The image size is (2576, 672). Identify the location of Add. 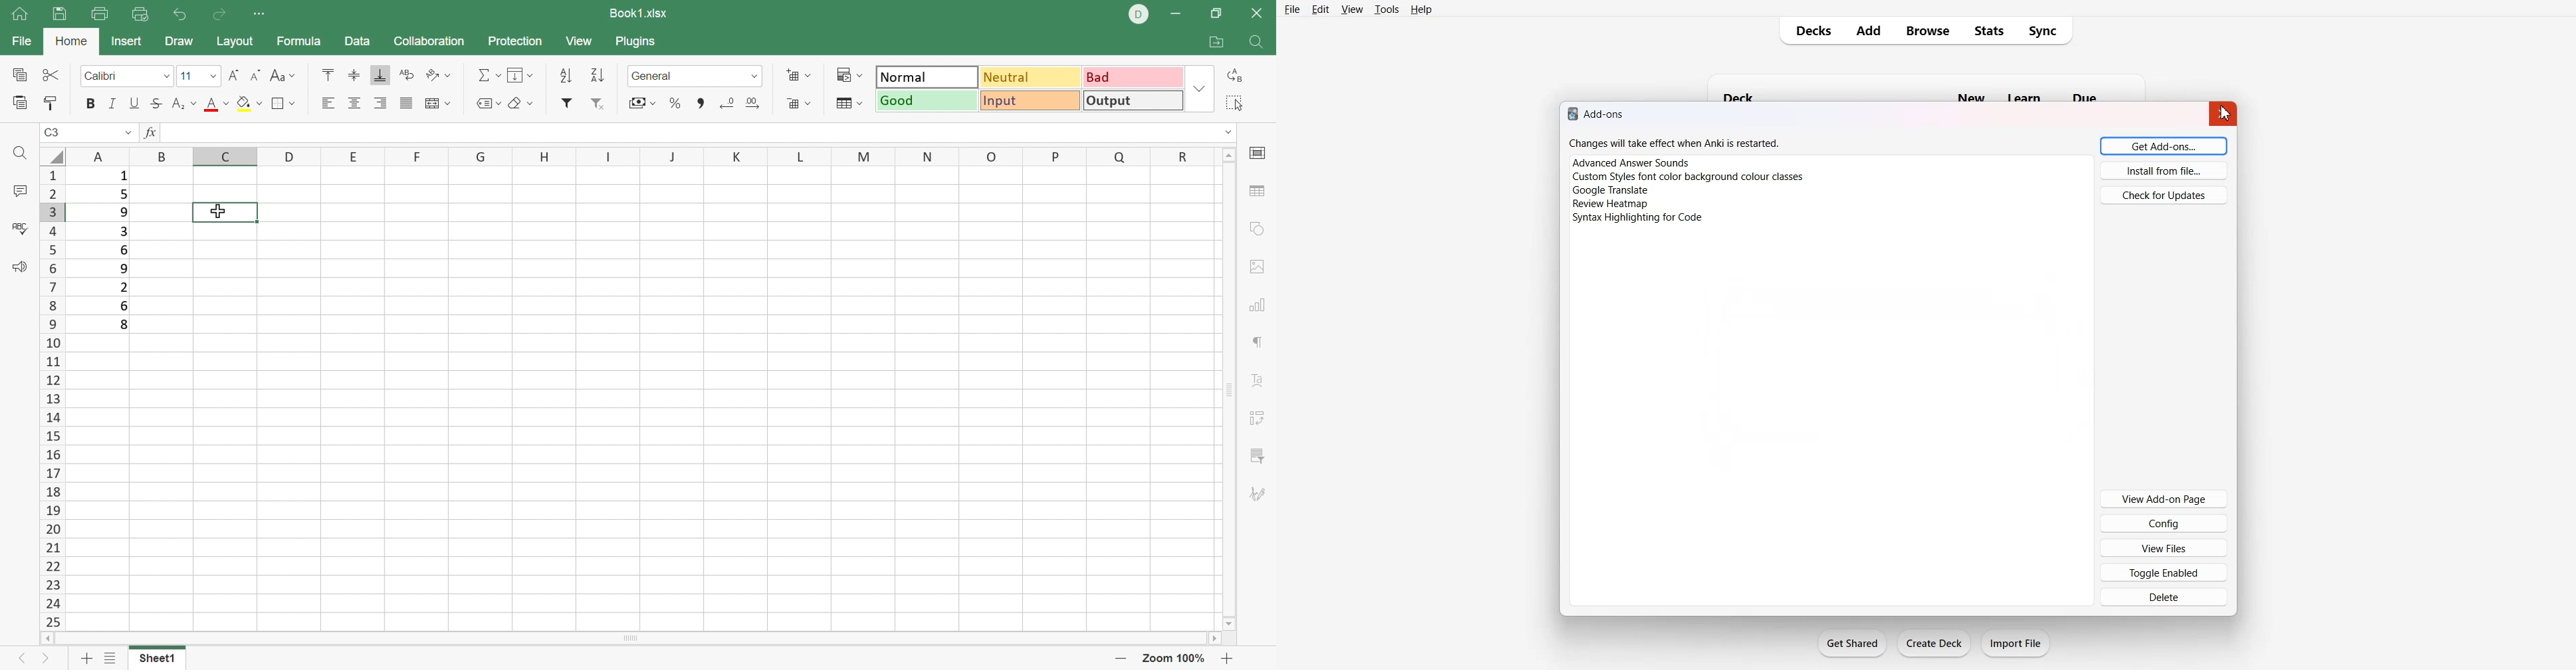
(1869, 31).